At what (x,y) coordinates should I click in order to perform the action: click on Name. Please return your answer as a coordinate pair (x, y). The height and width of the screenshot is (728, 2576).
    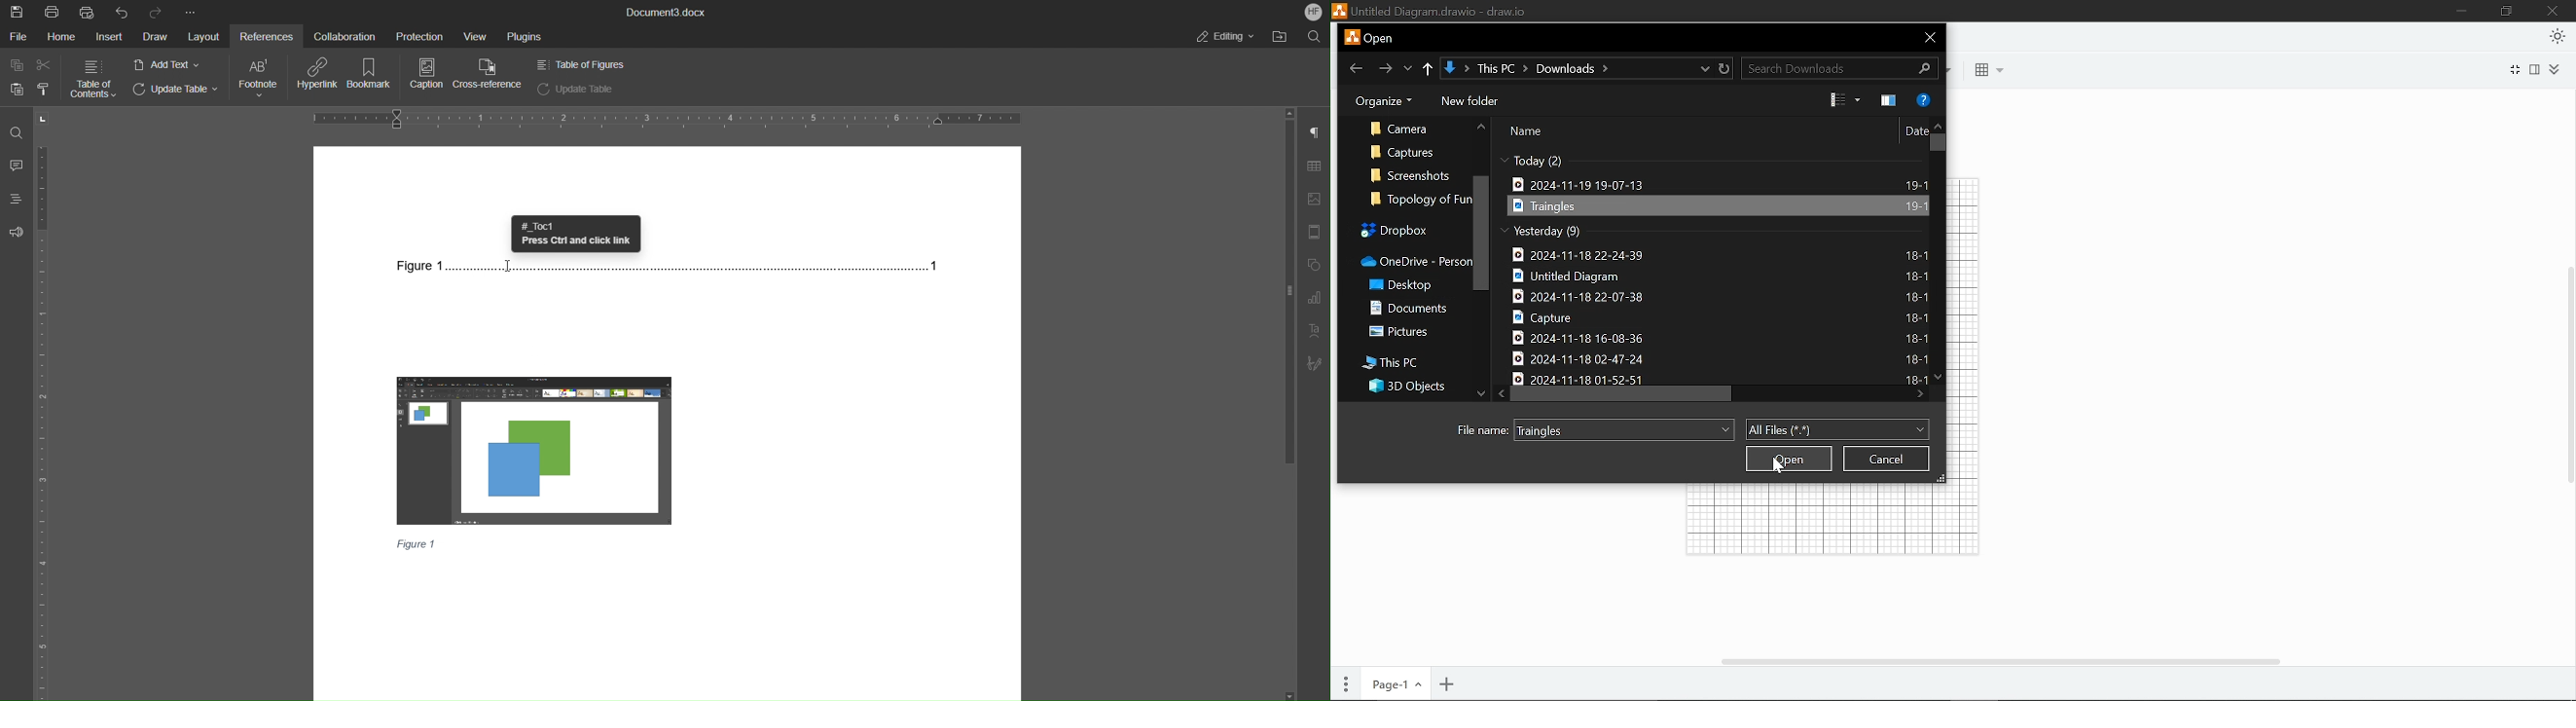
    Looking at the image, I should click on (1528, 131).